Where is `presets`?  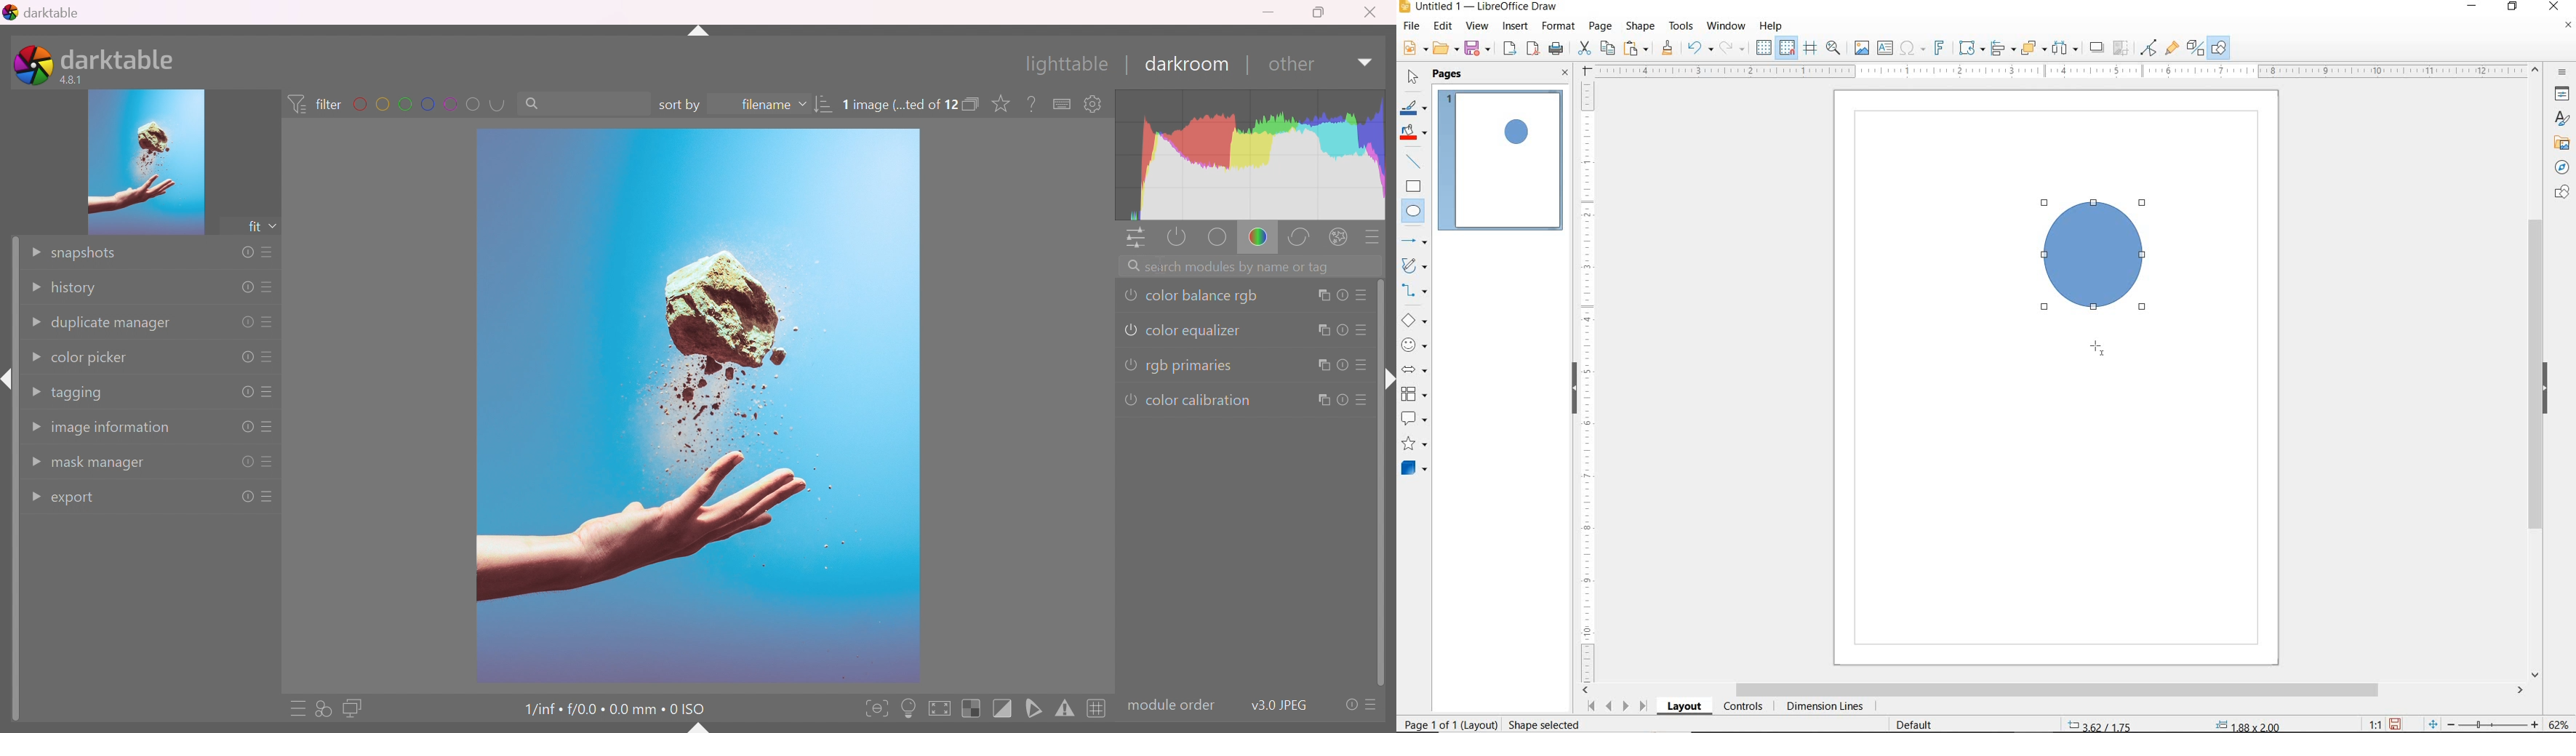
presets is located at coordinates (1371, 239).